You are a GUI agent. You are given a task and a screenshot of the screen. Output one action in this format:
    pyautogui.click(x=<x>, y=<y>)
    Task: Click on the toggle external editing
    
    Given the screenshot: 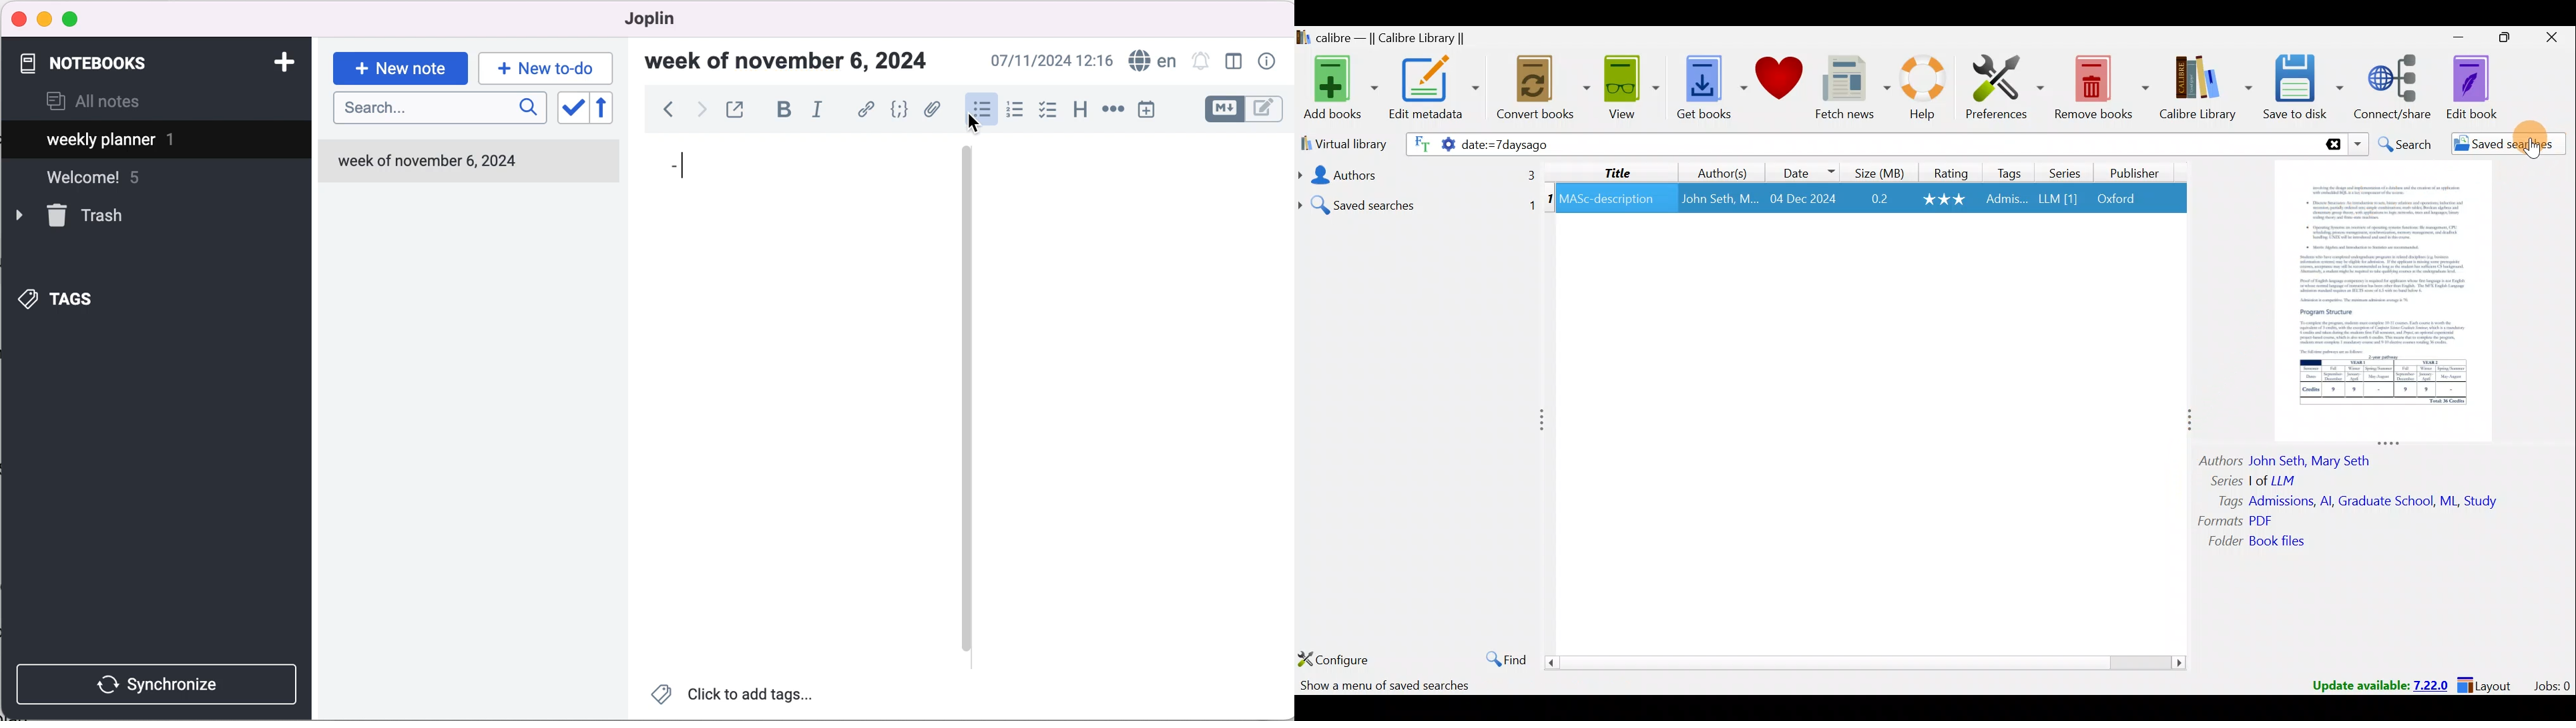 What is the action you would take?
    pyautogui.click(x=737, y=111)
    